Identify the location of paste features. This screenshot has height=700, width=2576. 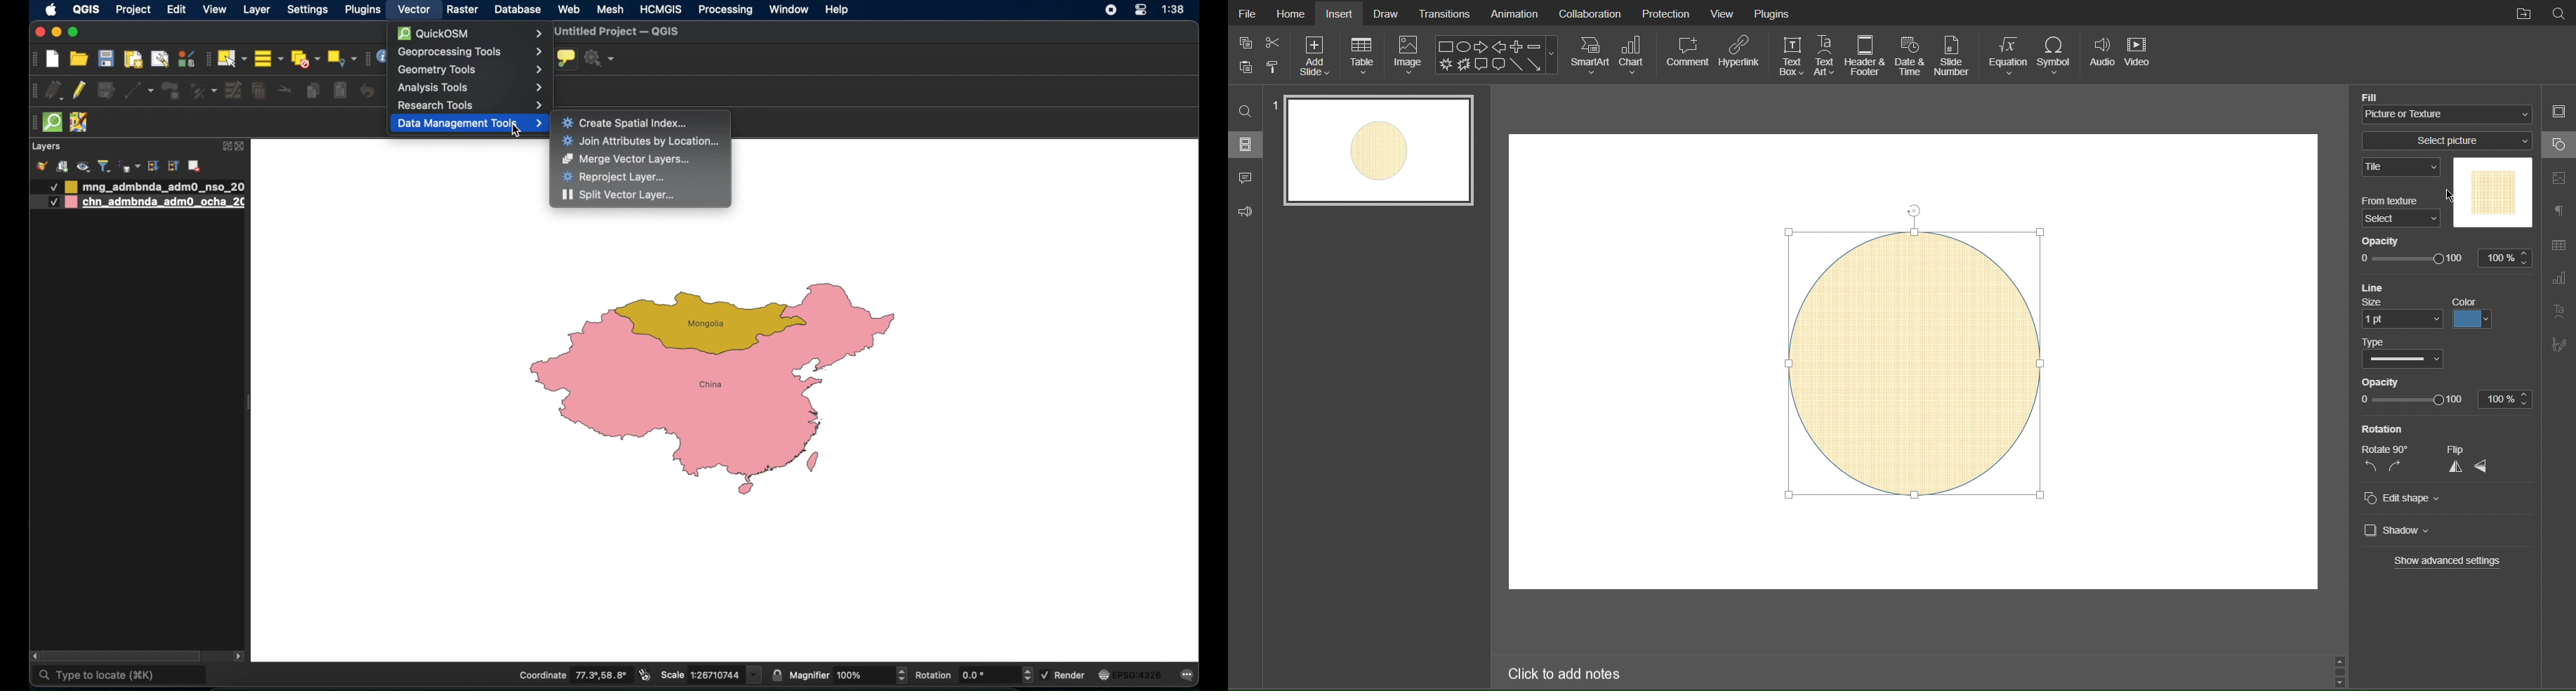
(342, 91).